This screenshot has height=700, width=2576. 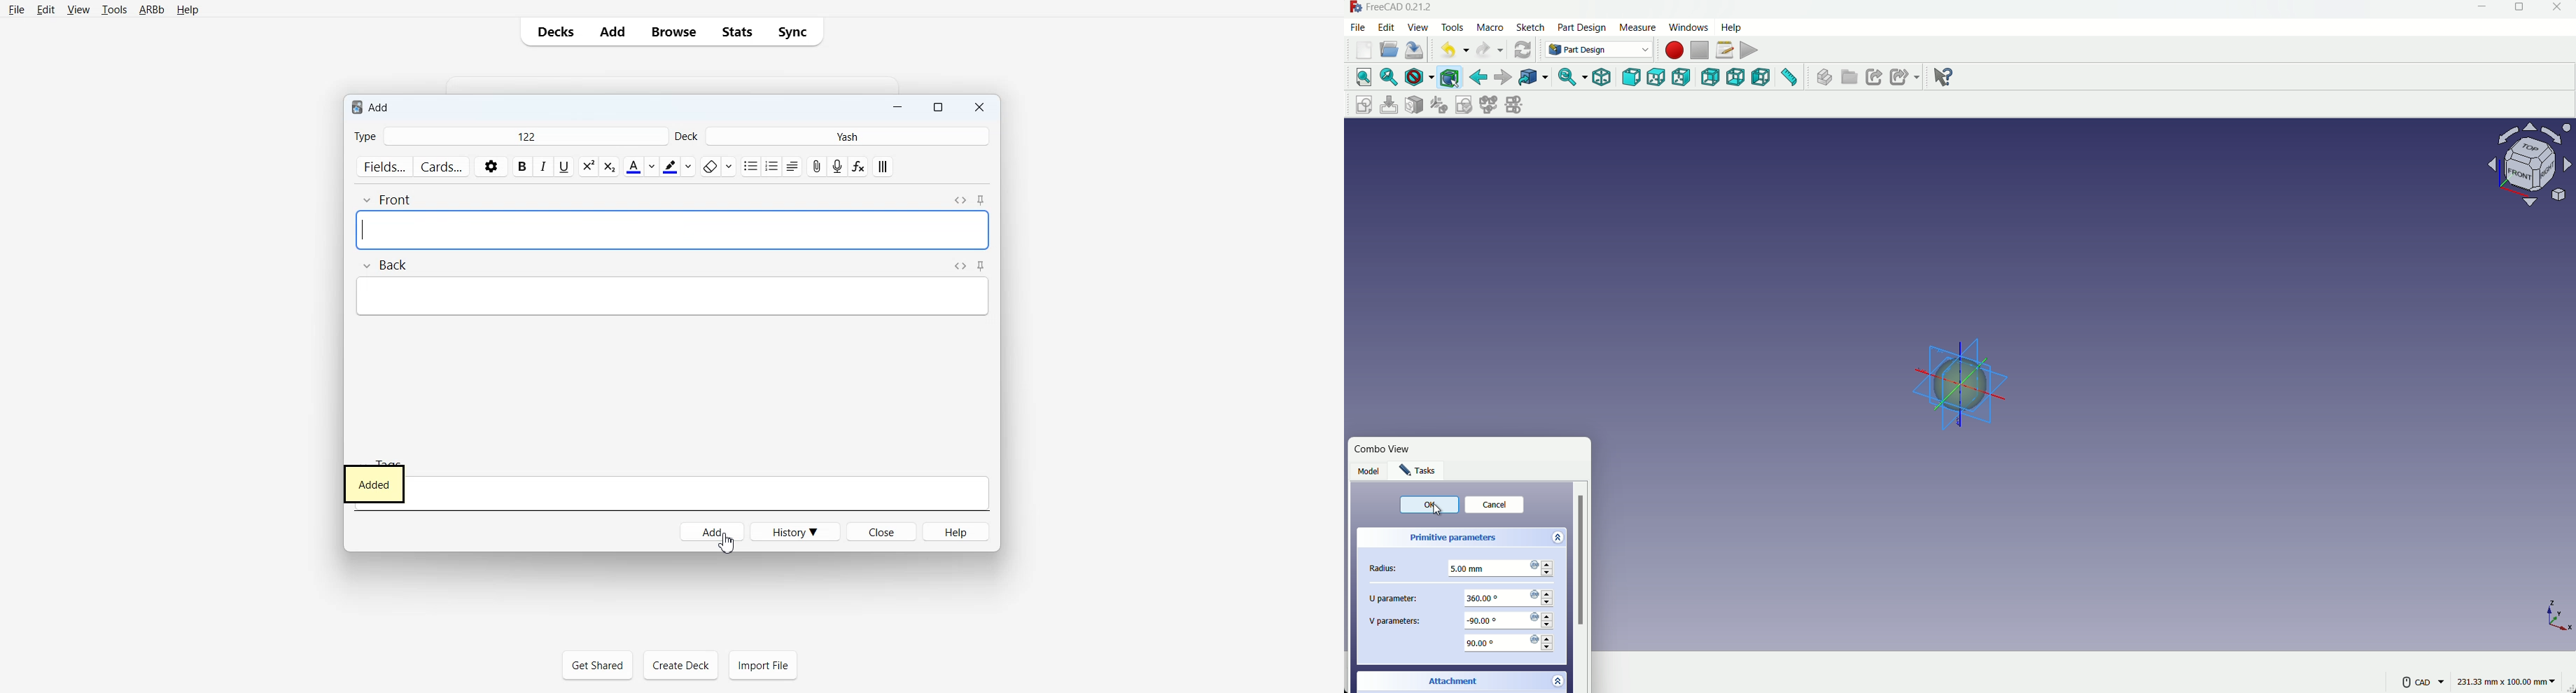 What do you see at coordinates (1401, 7) in the screenshot?
I see `FreeCAD 0.21.2` at bounding box center [1401, 7].